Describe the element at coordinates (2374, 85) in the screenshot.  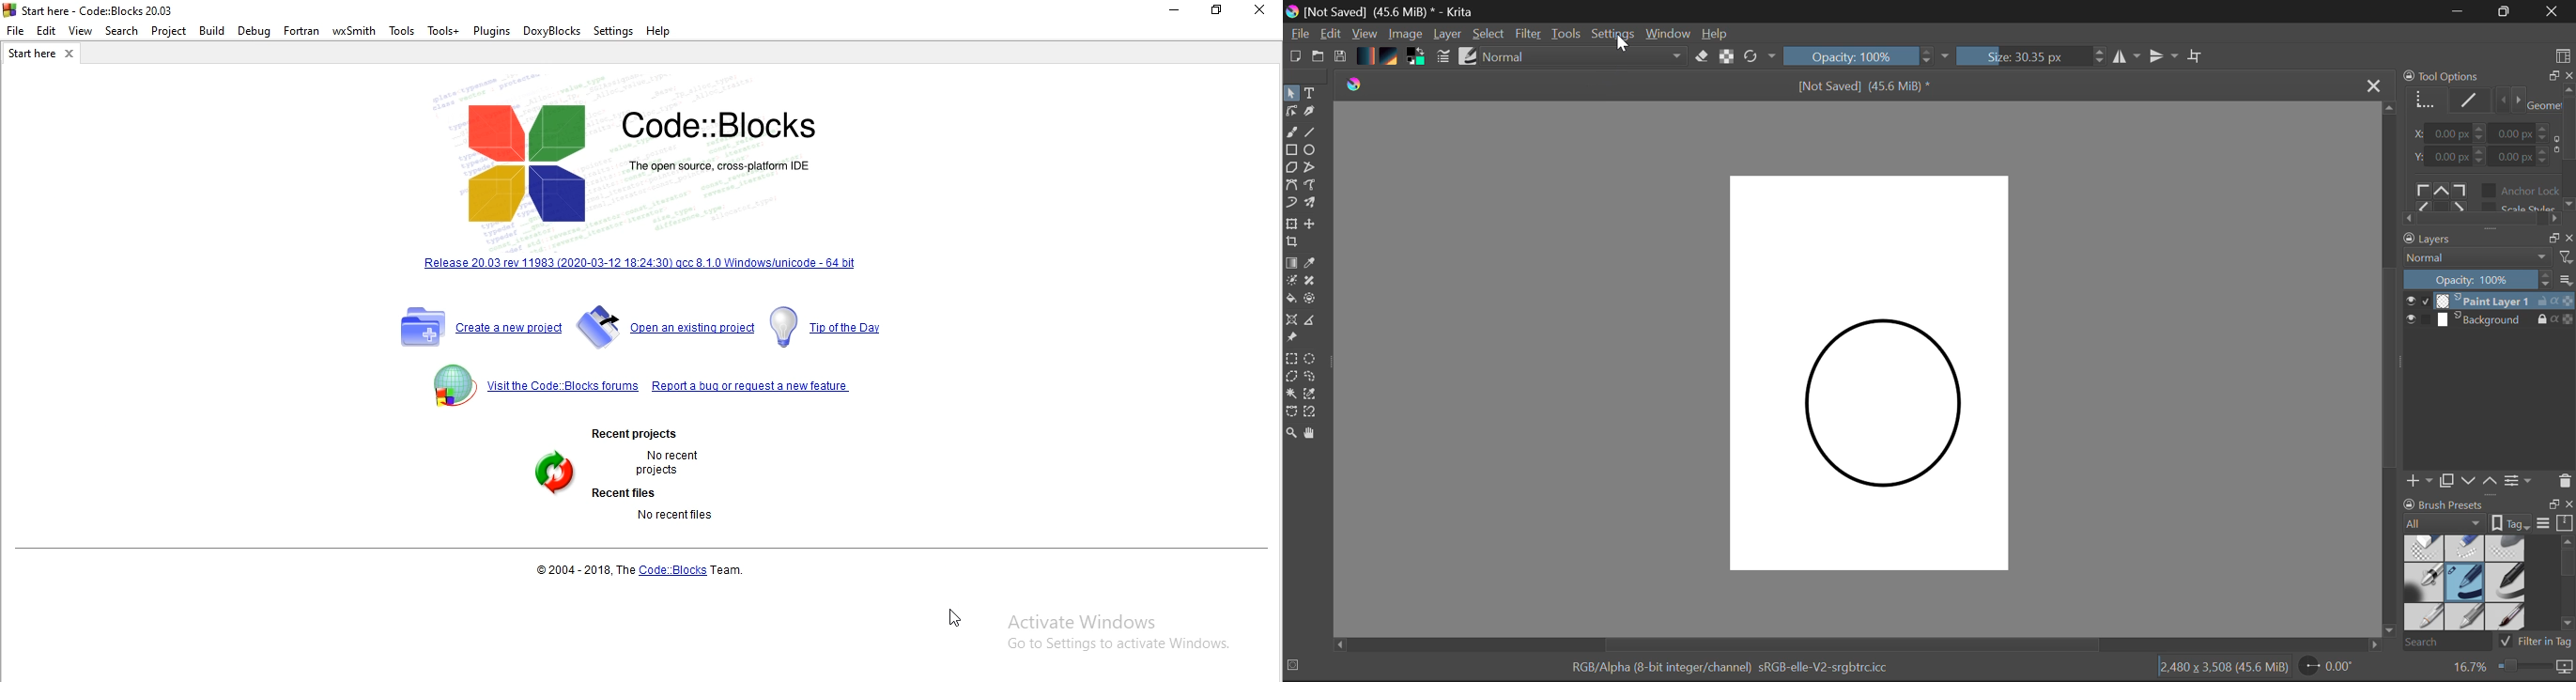
I see `Close` at that location.